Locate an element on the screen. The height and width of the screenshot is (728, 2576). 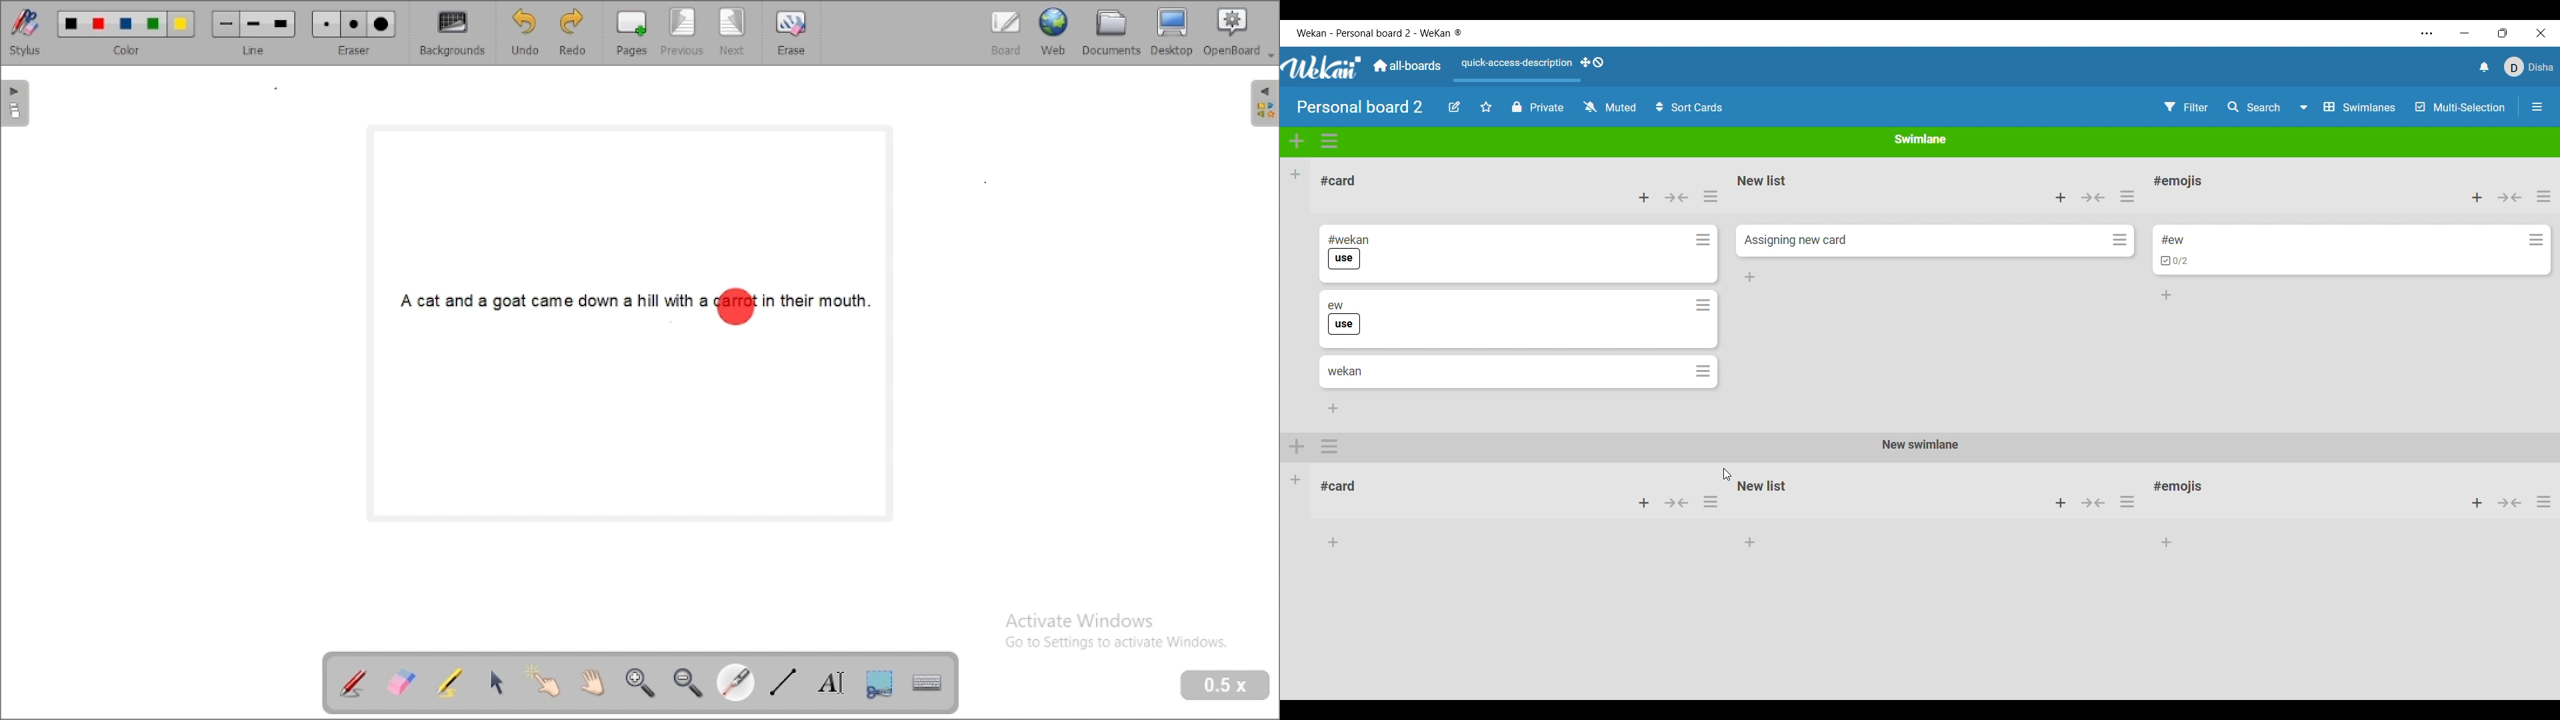
Edit board is located at coordinates (1455, 107).